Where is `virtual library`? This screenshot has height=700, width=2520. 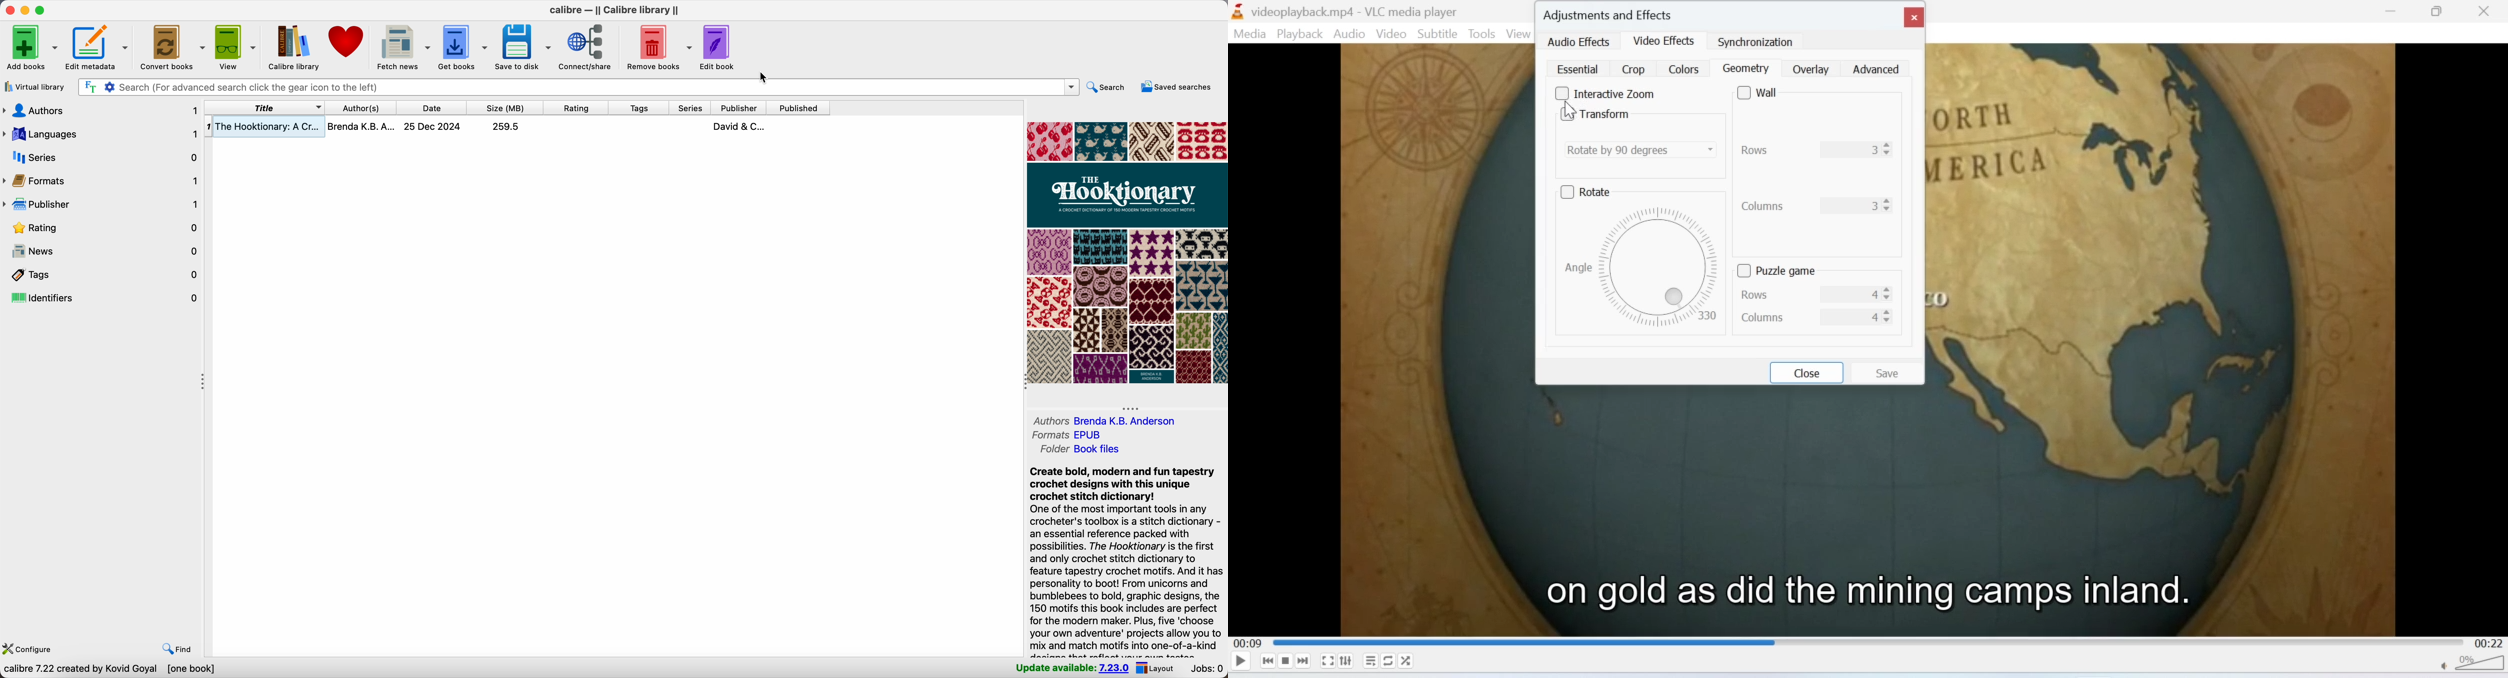
virtual library is located at coordinates (35, 87).